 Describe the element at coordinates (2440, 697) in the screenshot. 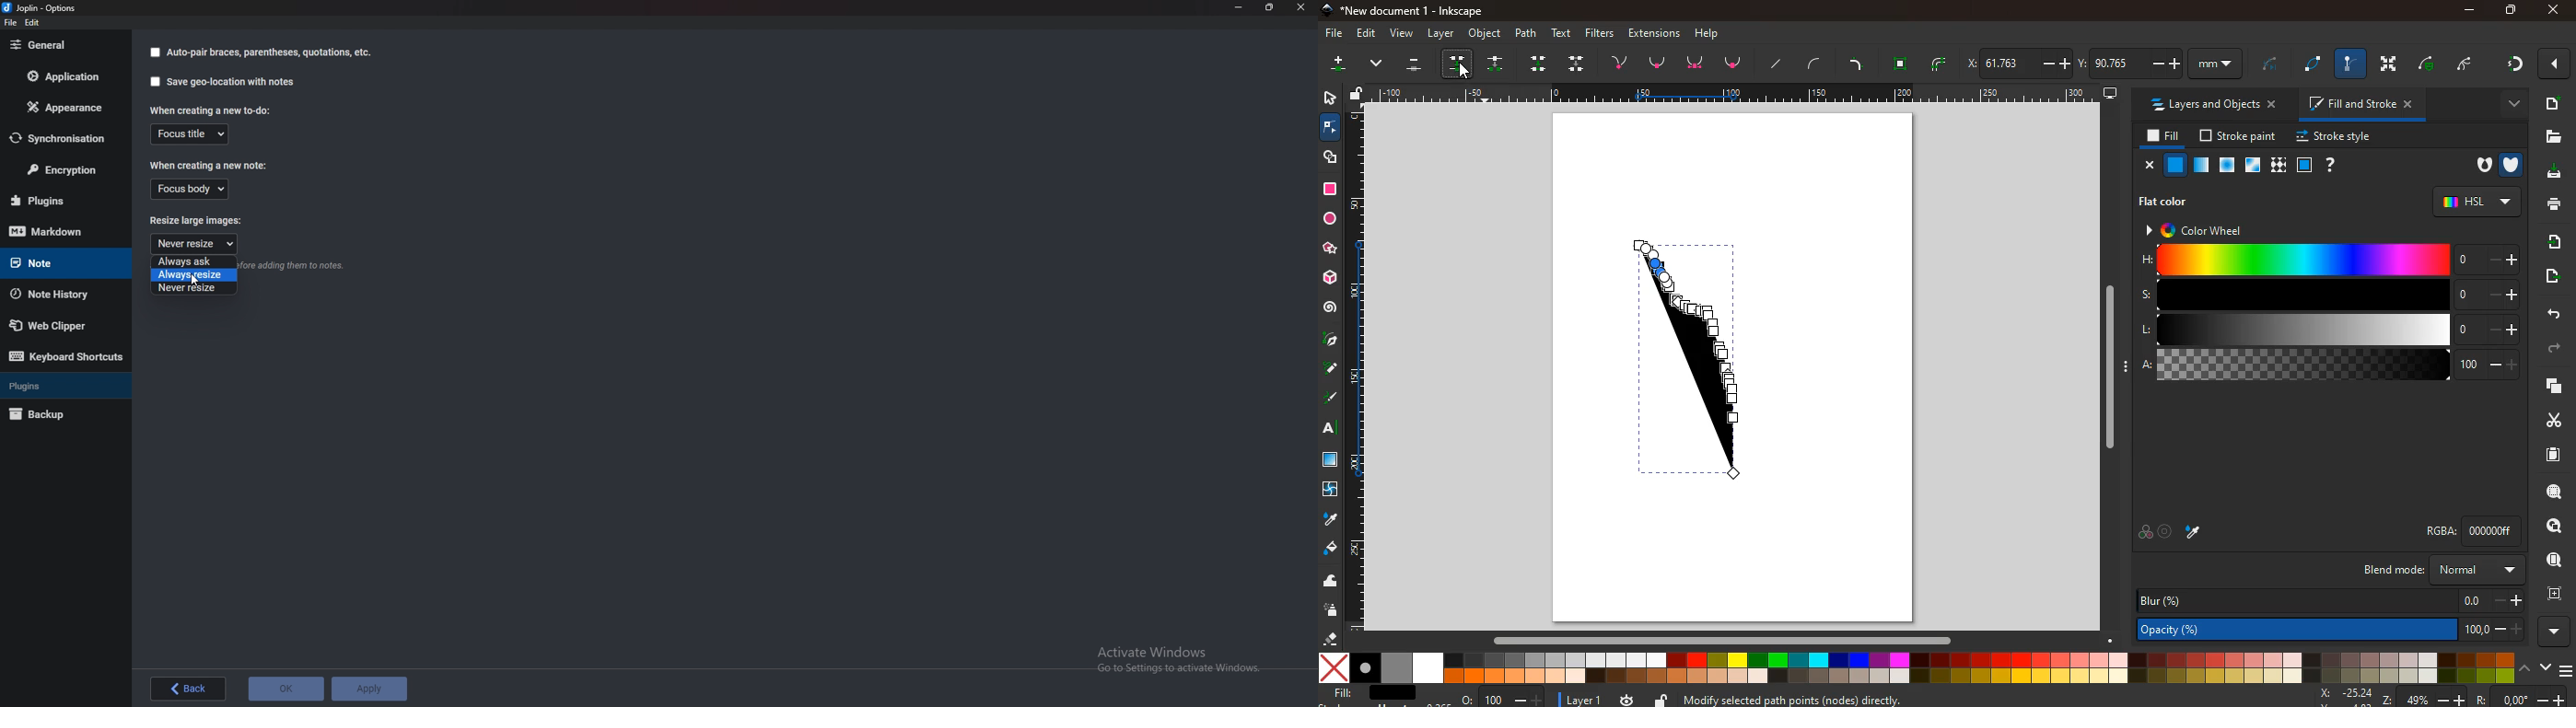

I see `coordinates` at that location.